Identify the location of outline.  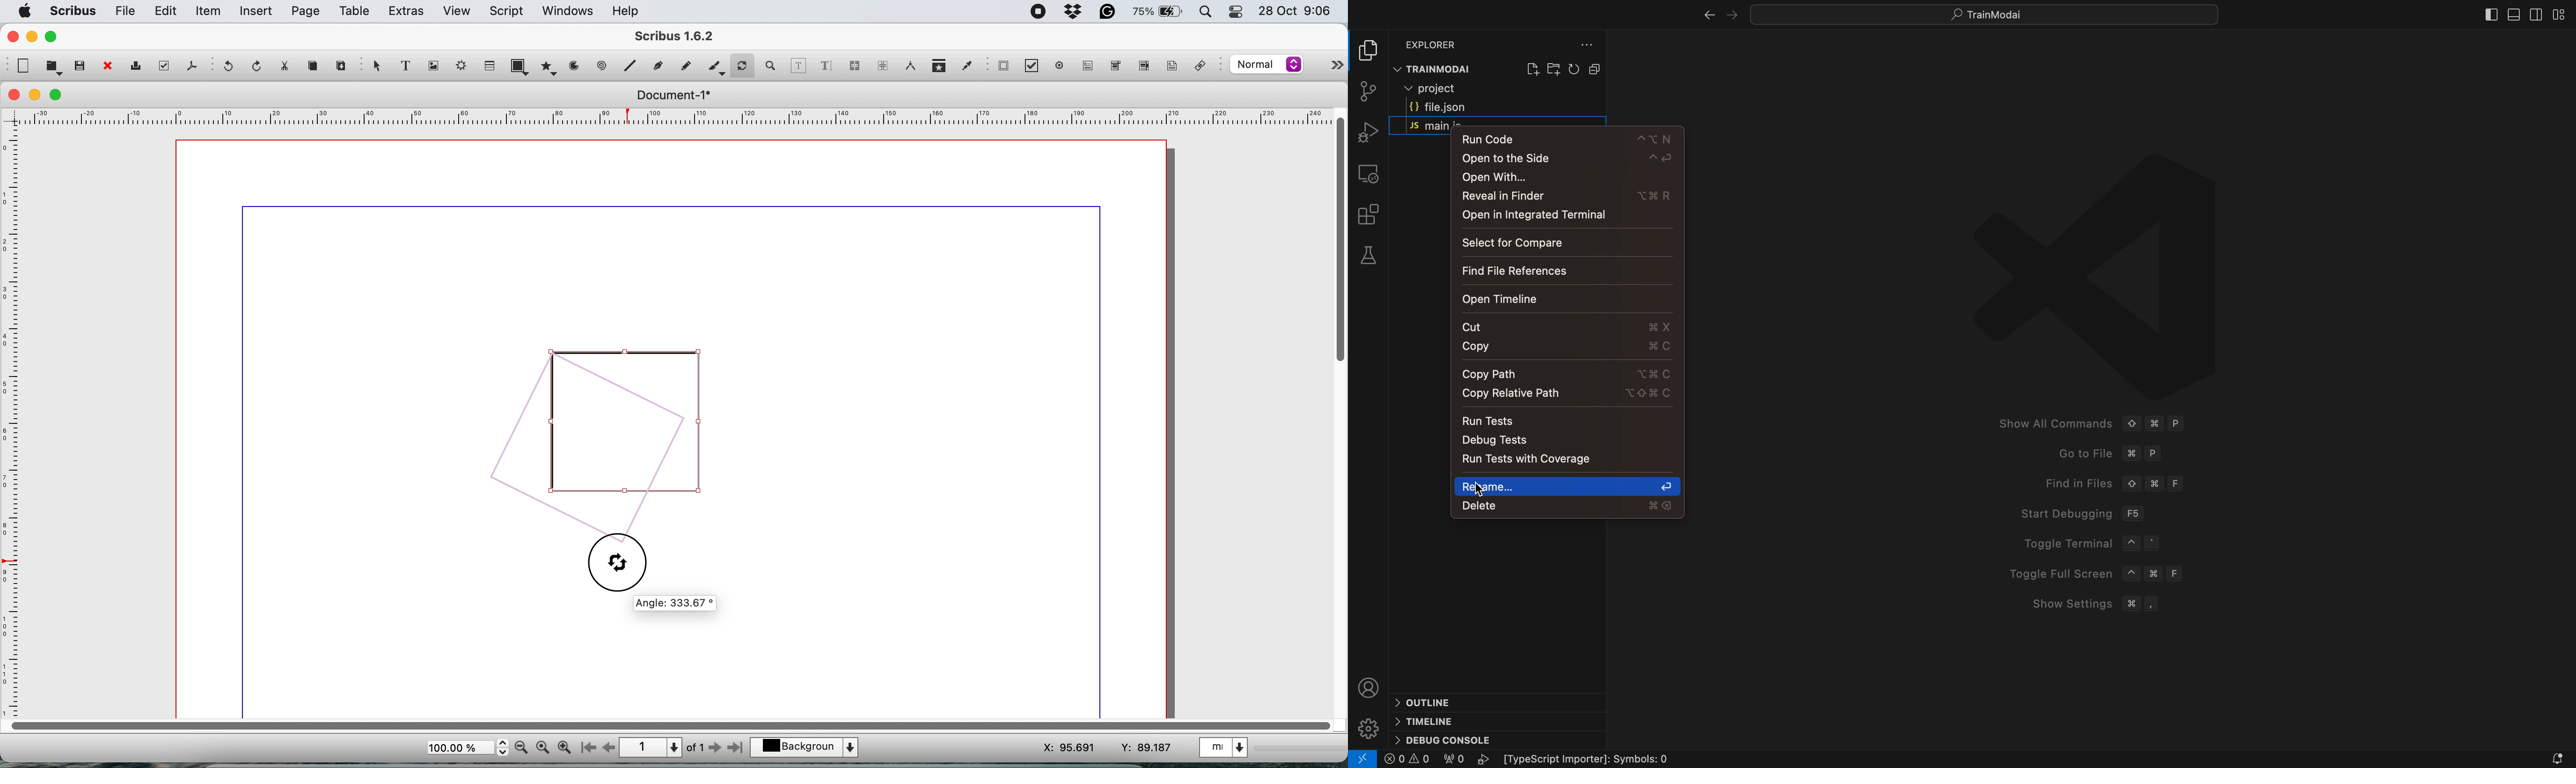
(1431, 703).